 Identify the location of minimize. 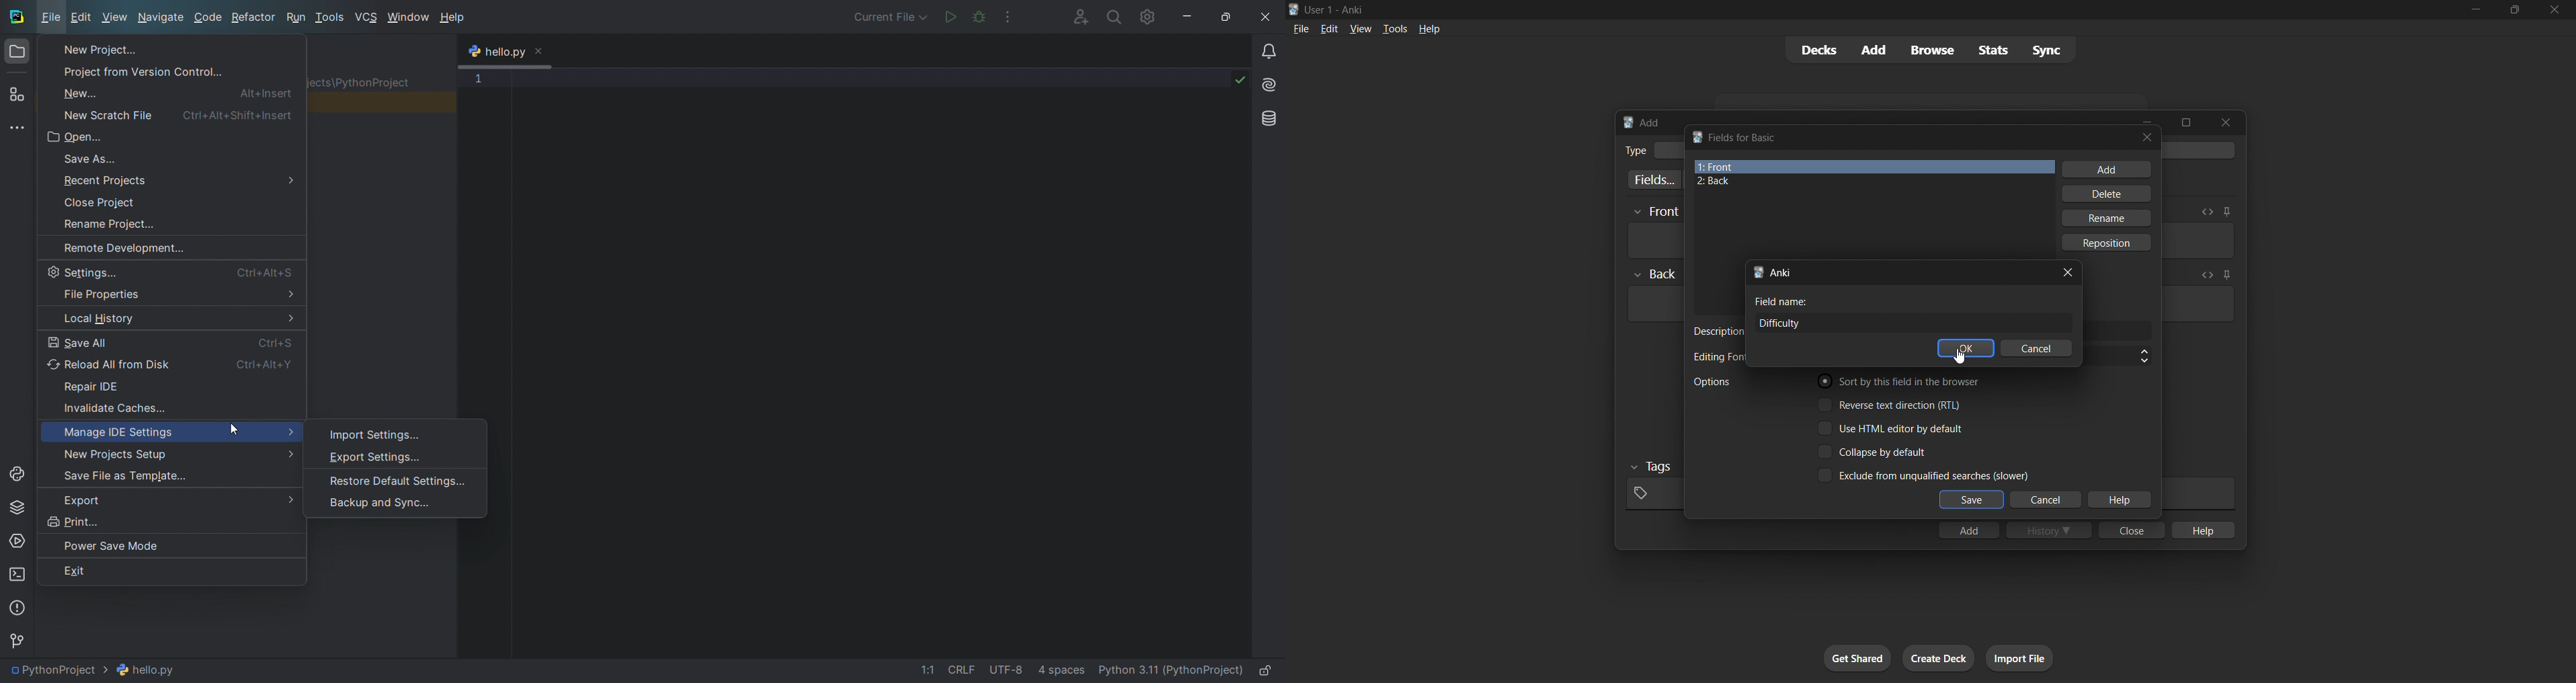
(2475, 10).